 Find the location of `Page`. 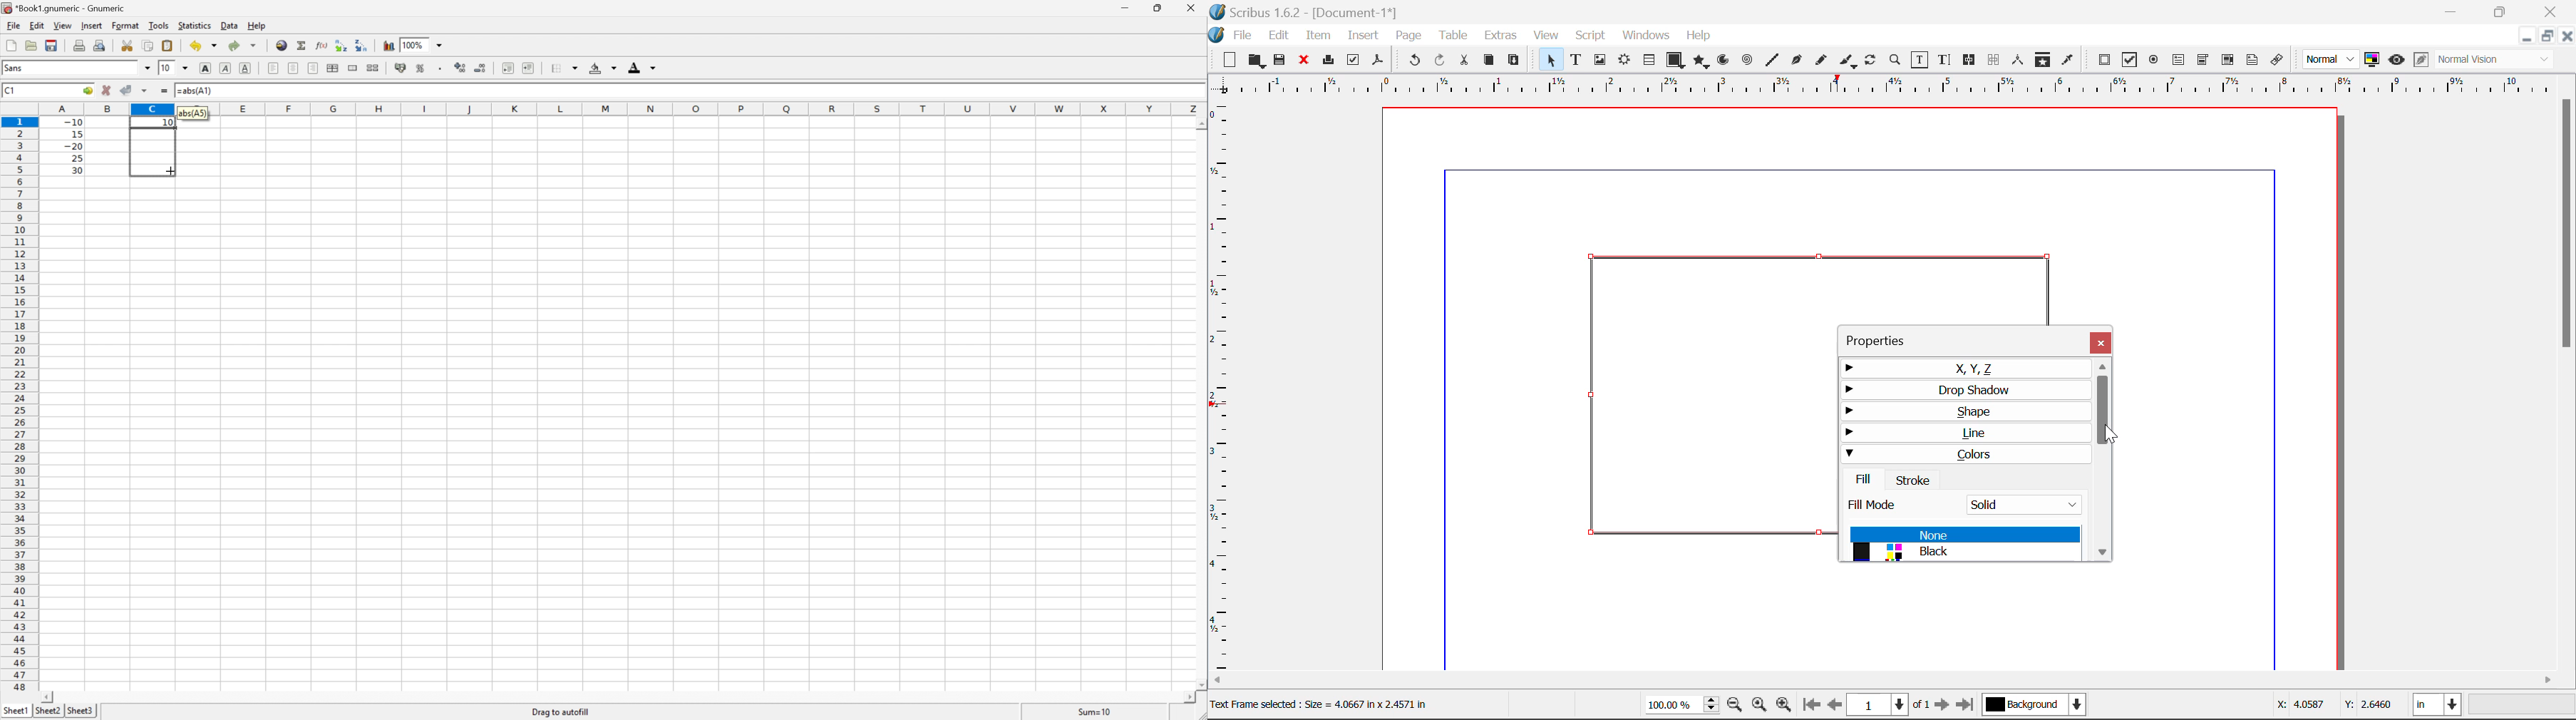

Page is located at coordinates (1408, 36).